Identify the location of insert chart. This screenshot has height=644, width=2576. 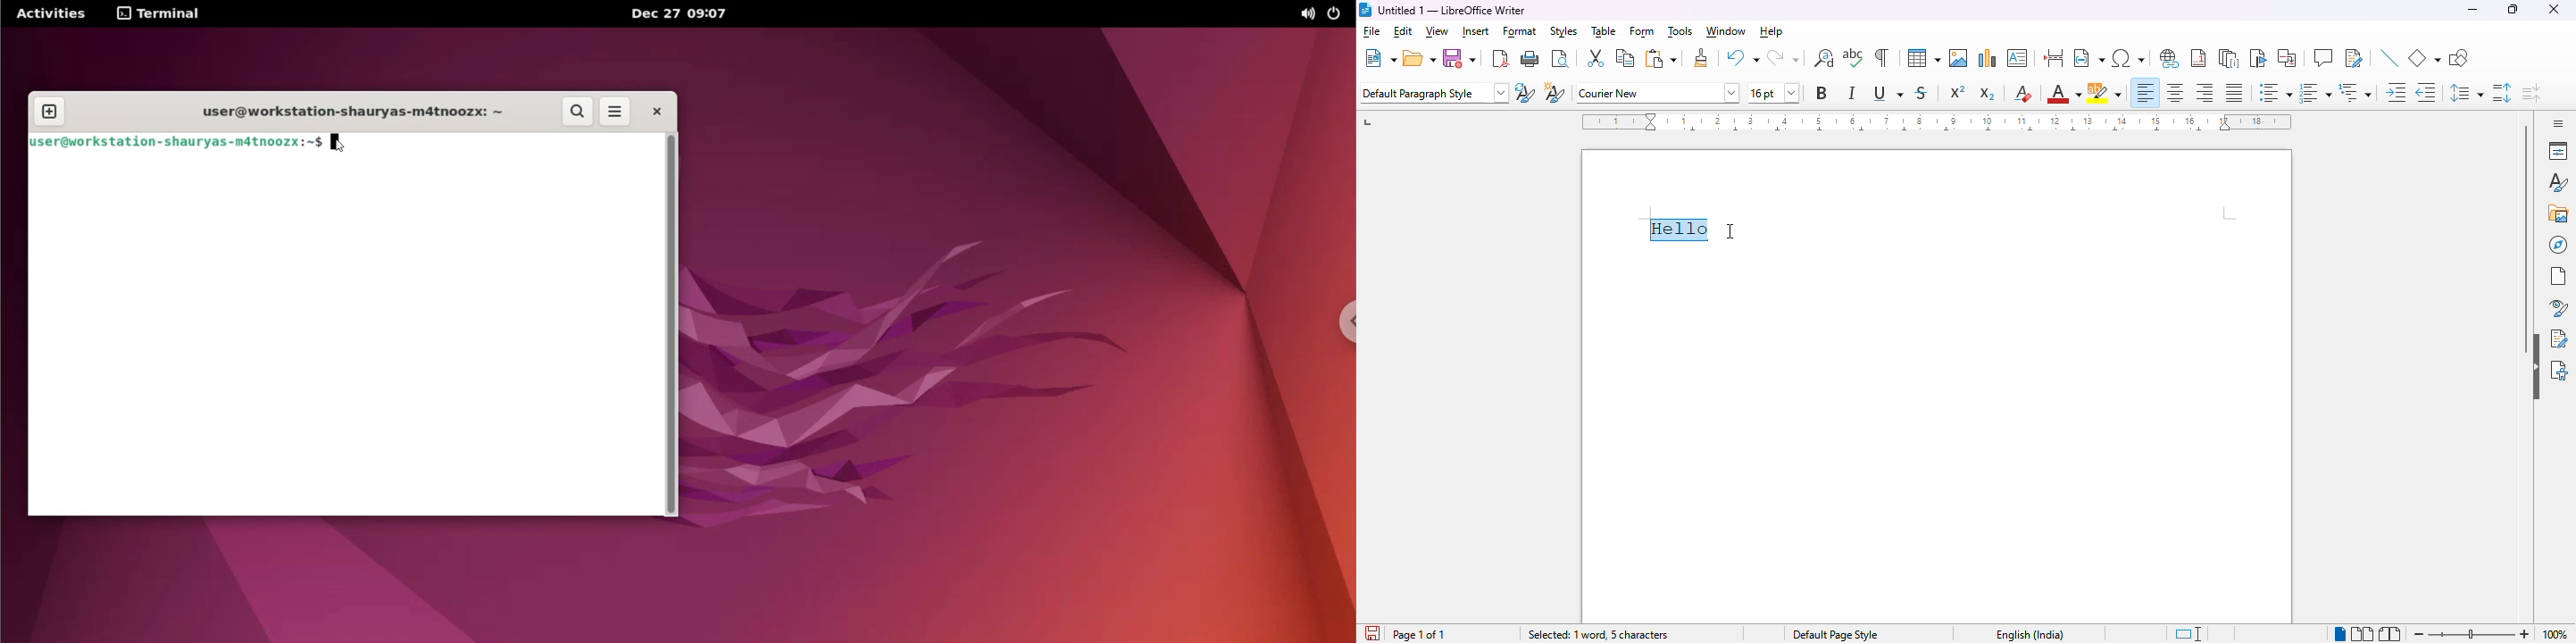
(1988, 57).